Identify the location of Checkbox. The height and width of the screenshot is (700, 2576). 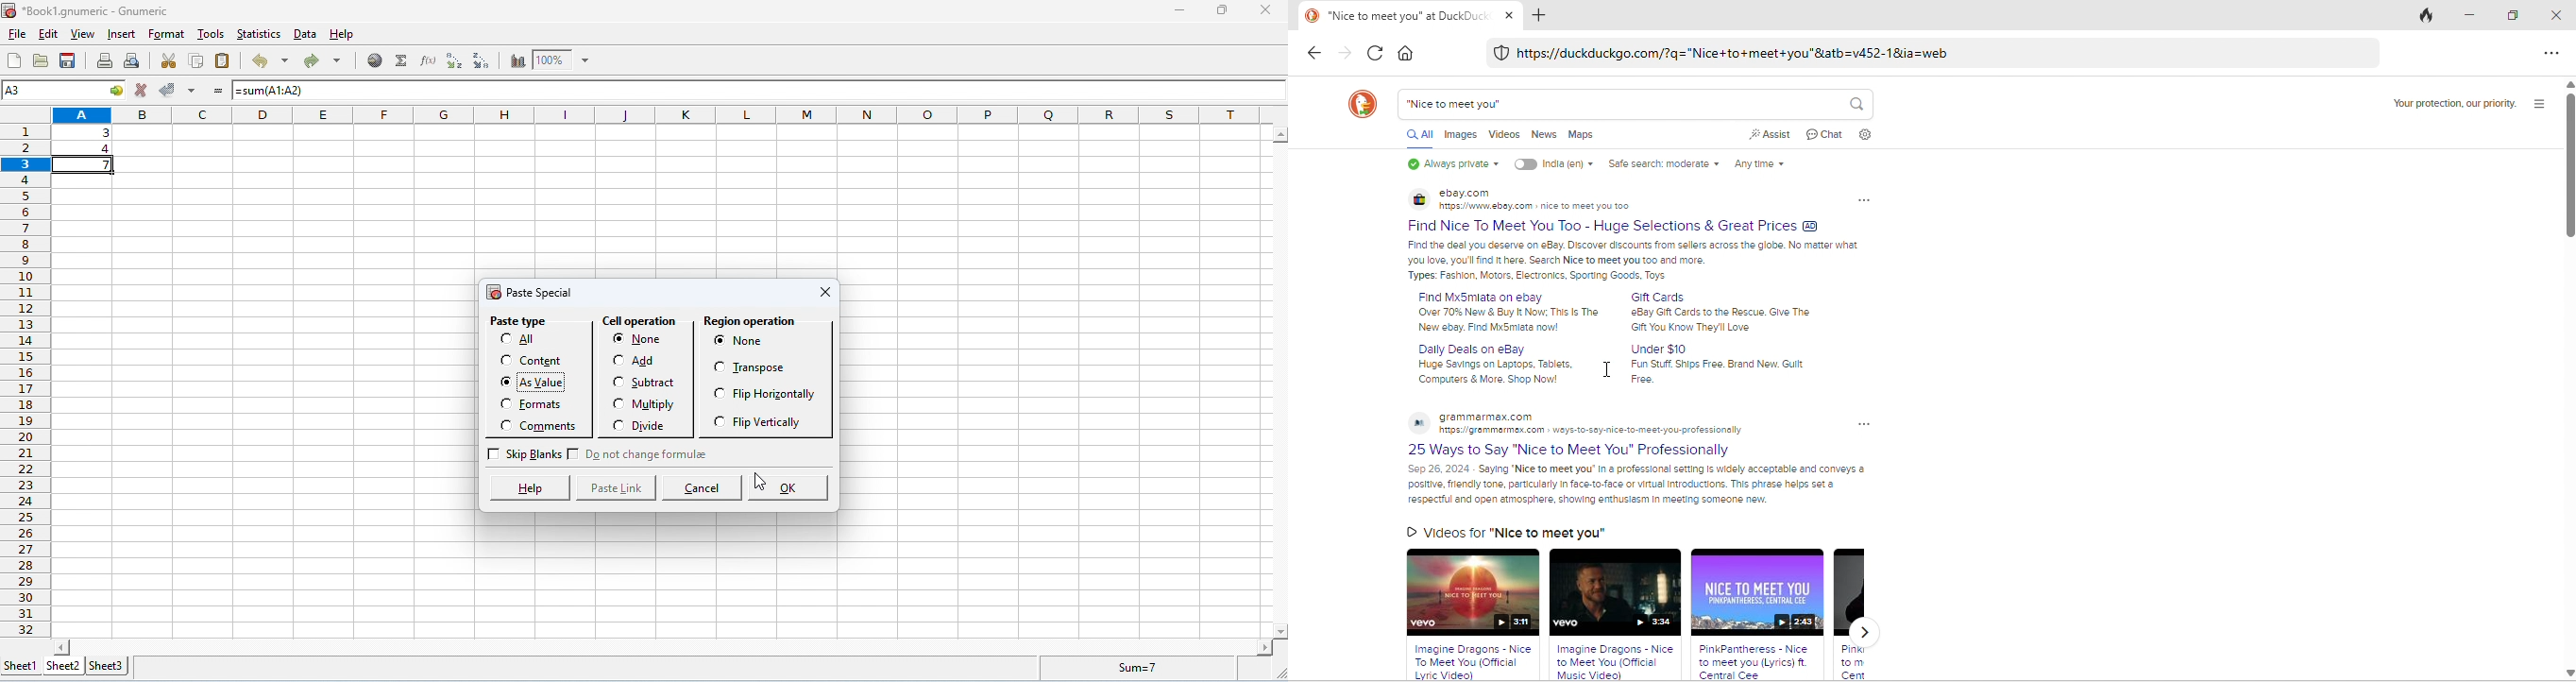
(718, 394).